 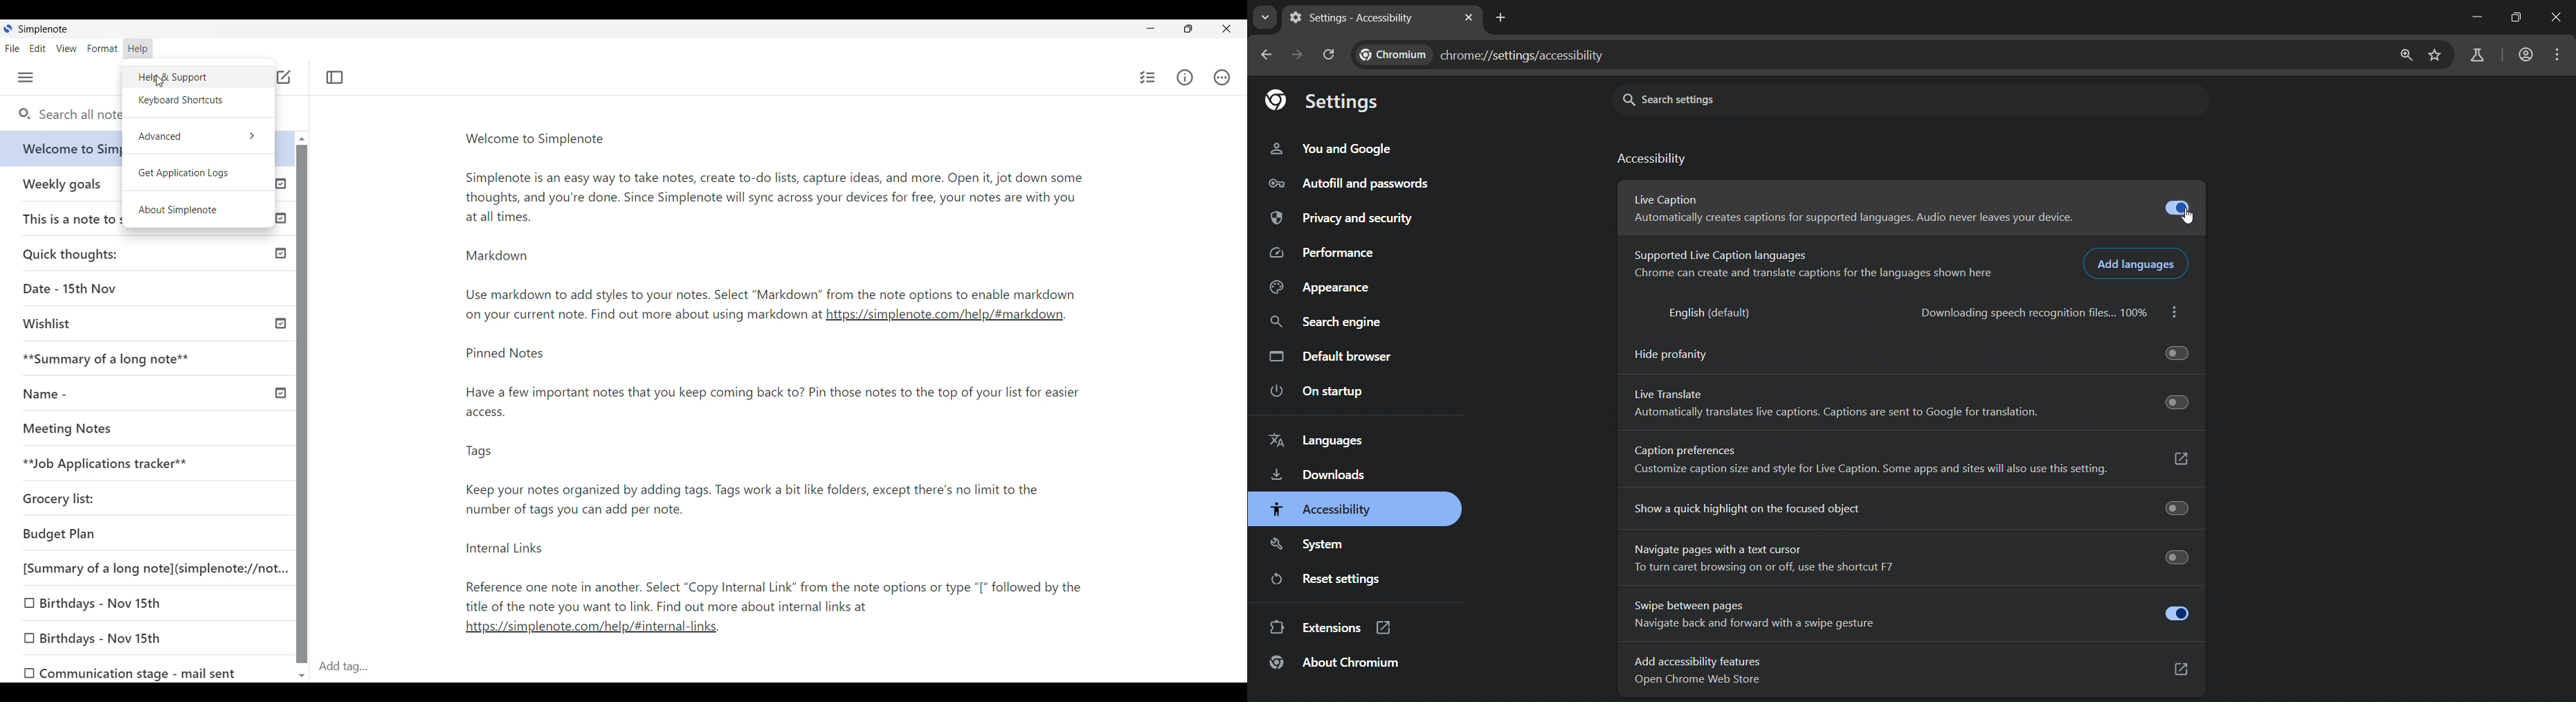 I want to click on Grocery list:, so click(x=62, y=496).